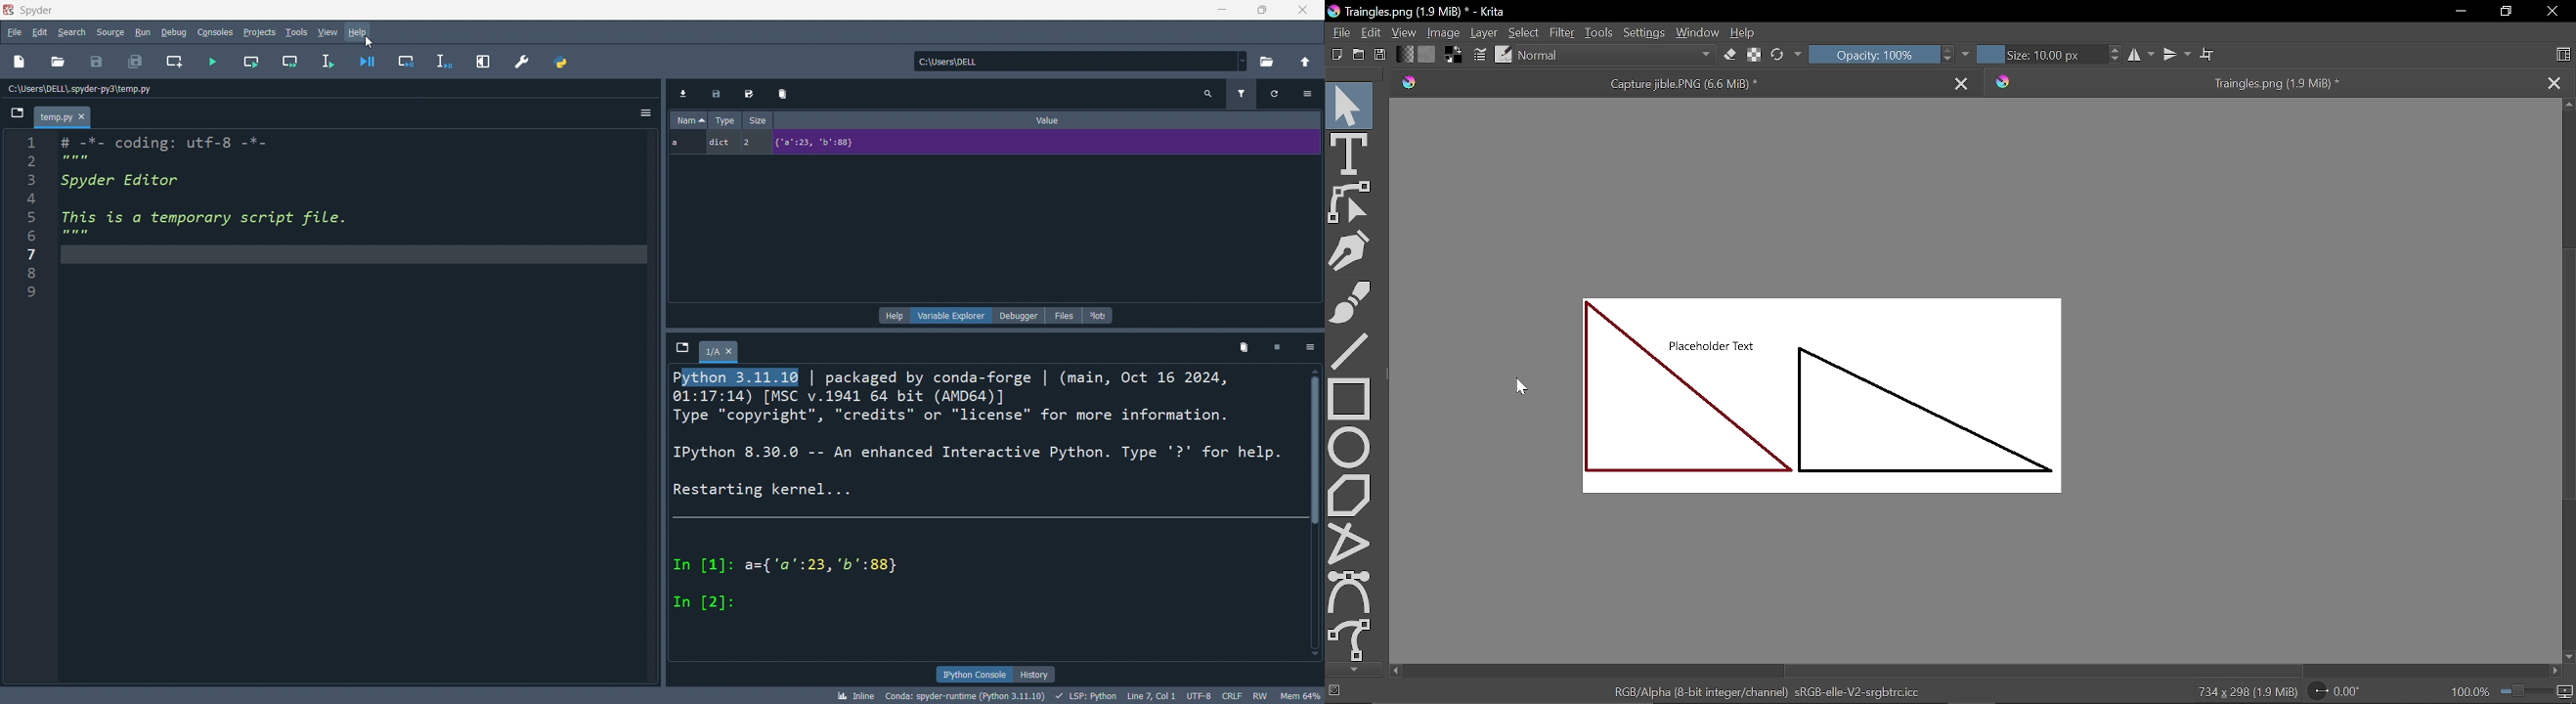 The height and width of the screenshot is (728, 2576). I want to click on Restore down, so click(2509, 13).